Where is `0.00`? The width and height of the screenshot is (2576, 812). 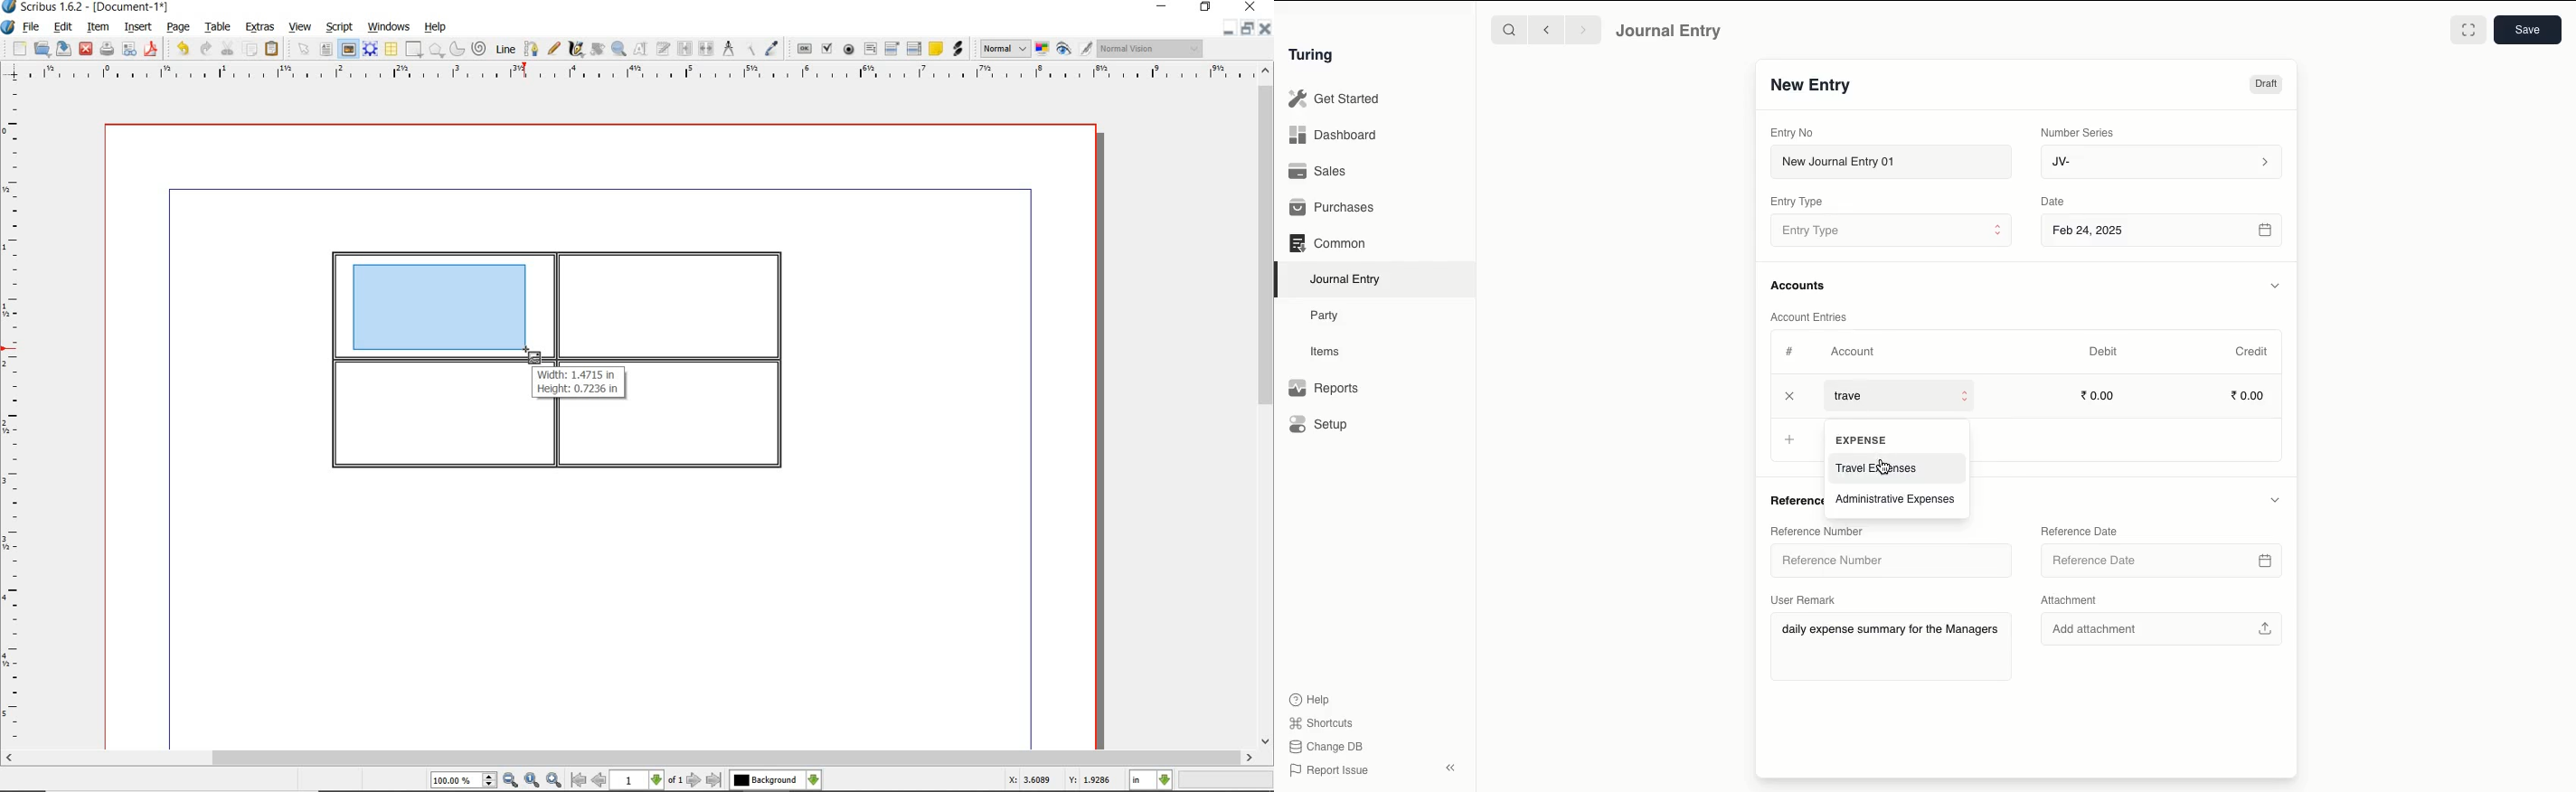 0.00 is located at coordinates (2249, 393).